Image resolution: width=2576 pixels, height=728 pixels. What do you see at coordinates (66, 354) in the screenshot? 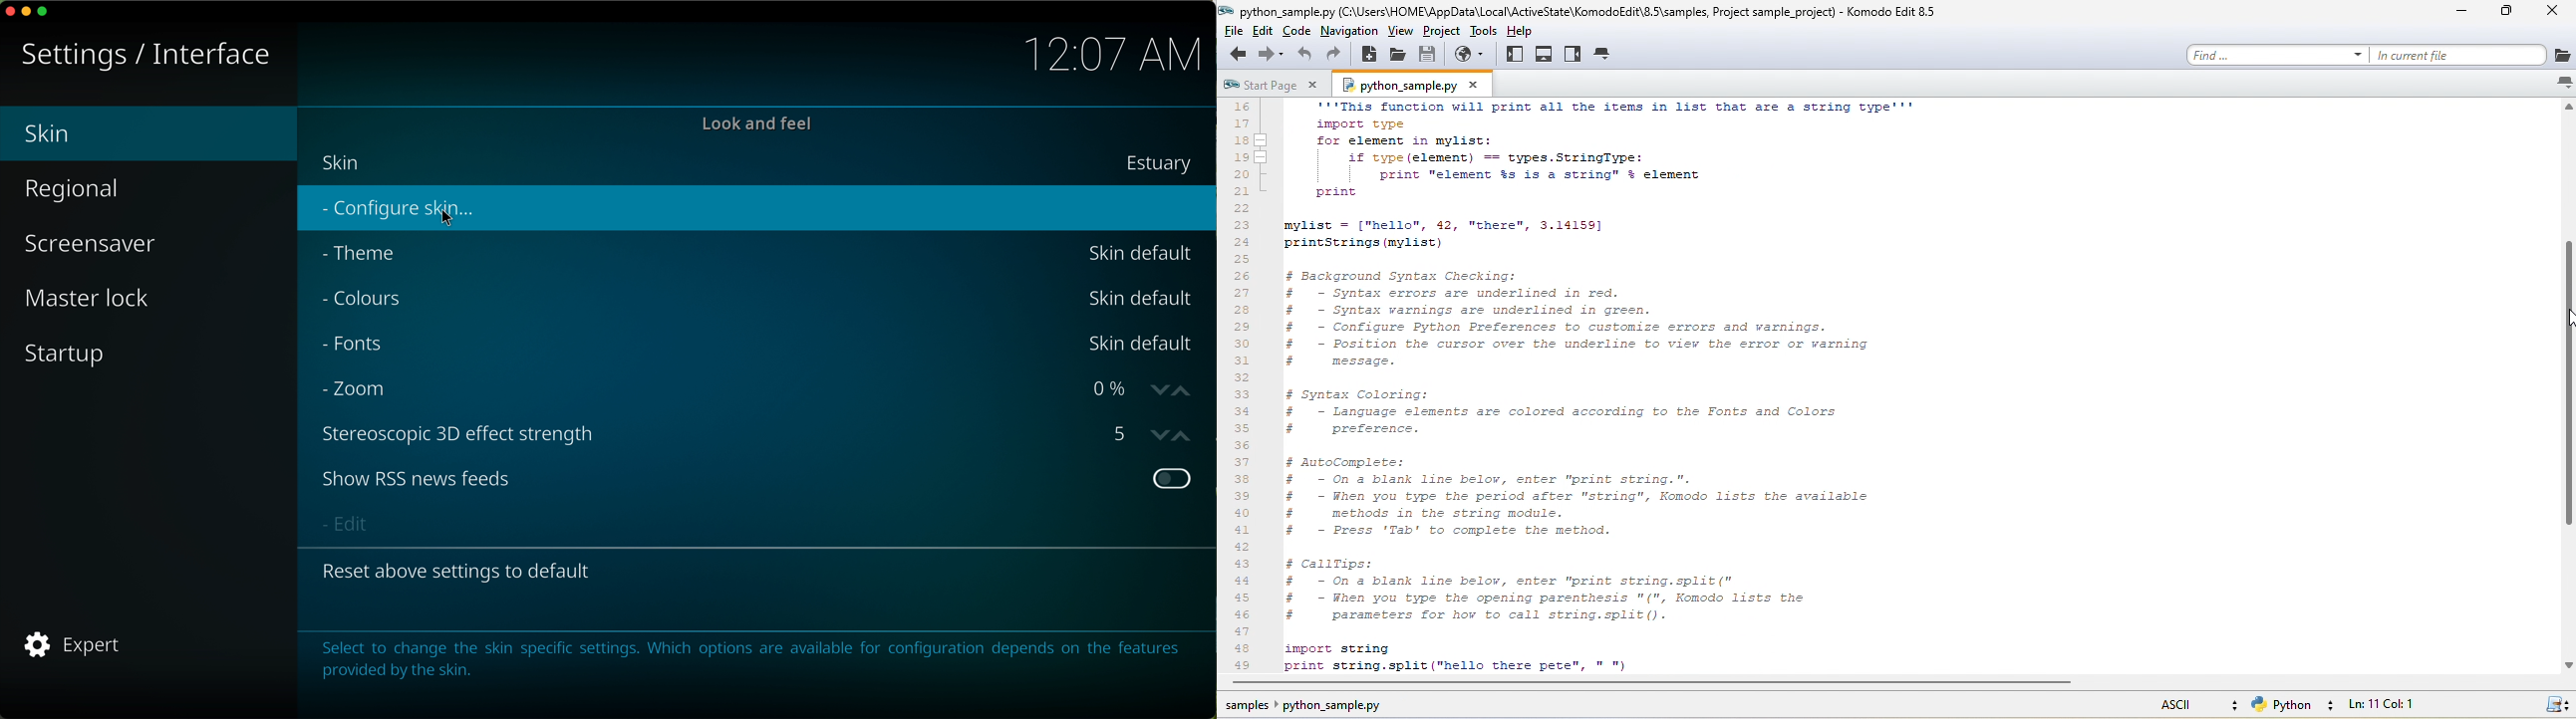
I see `startup` at bounding box center [66, 354].